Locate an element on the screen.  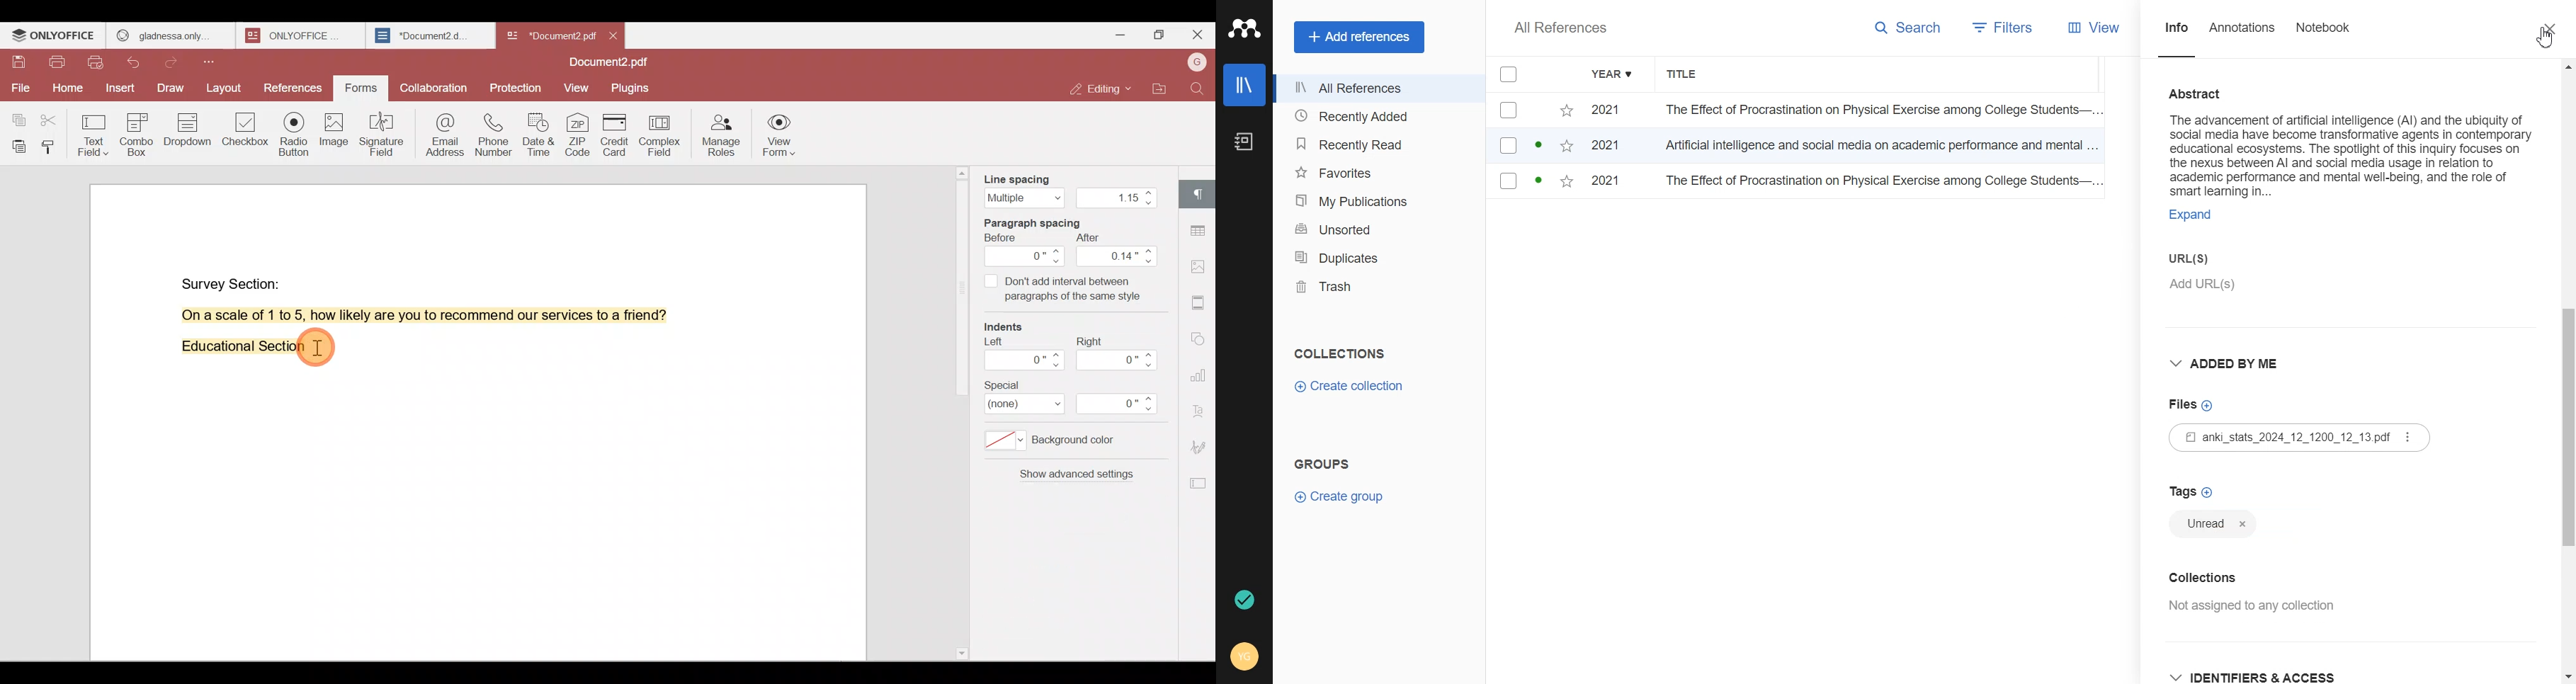
2021 is located at coordinates (1611, 110).